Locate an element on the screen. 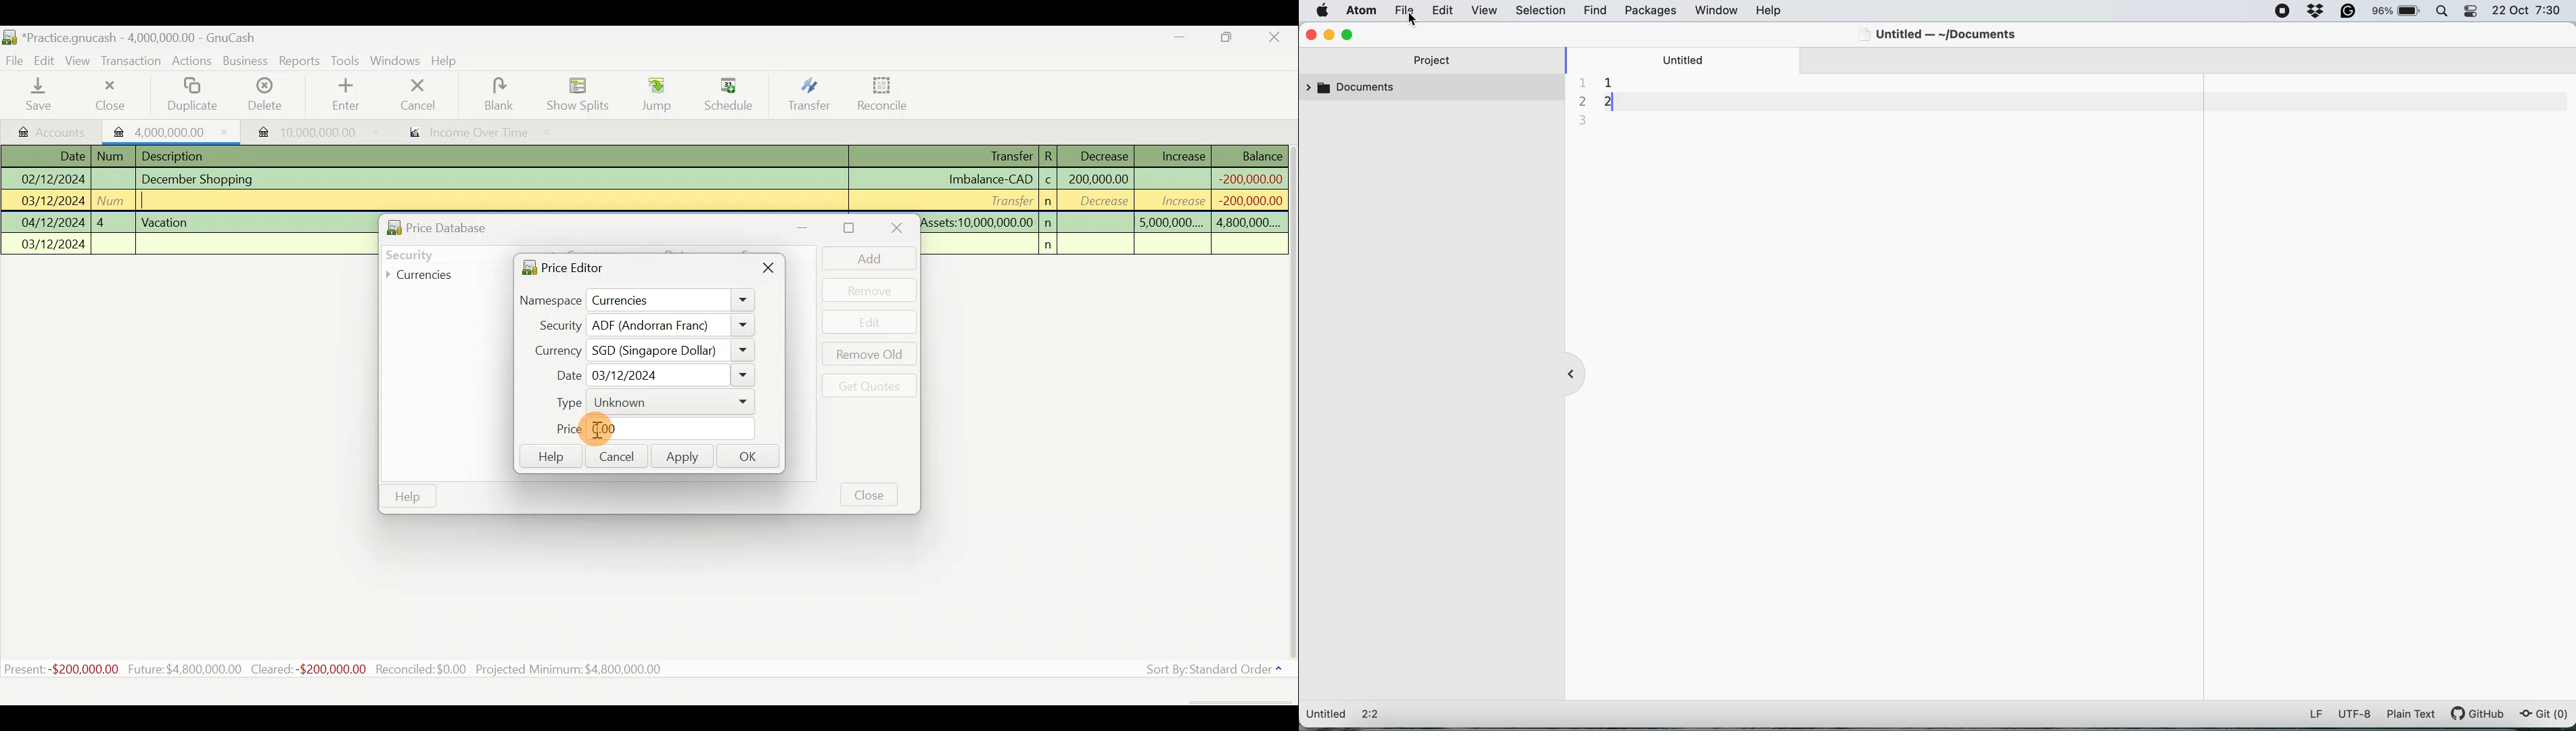 Image resolution: width=2576 pixels, height=756 pixels. Edit is located at coordinates (47, 60).